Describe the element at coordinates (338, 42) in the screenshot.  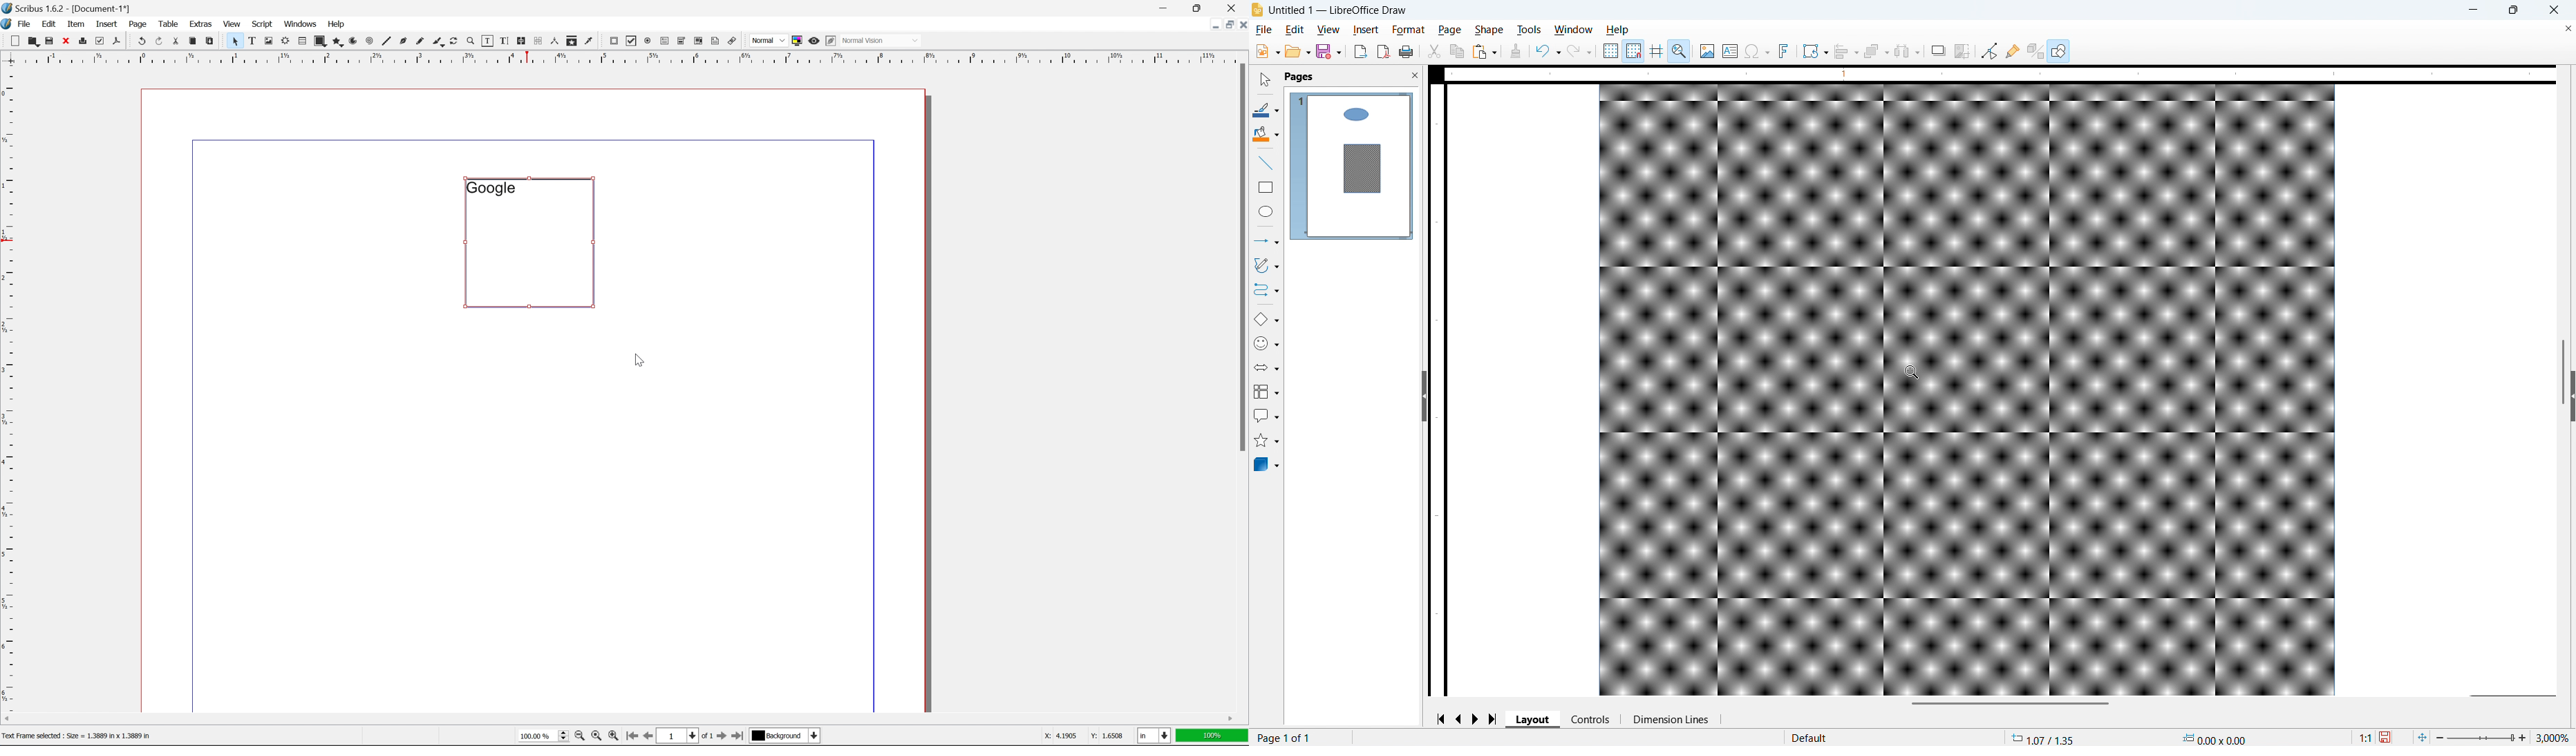
I see `polygon` at that location.